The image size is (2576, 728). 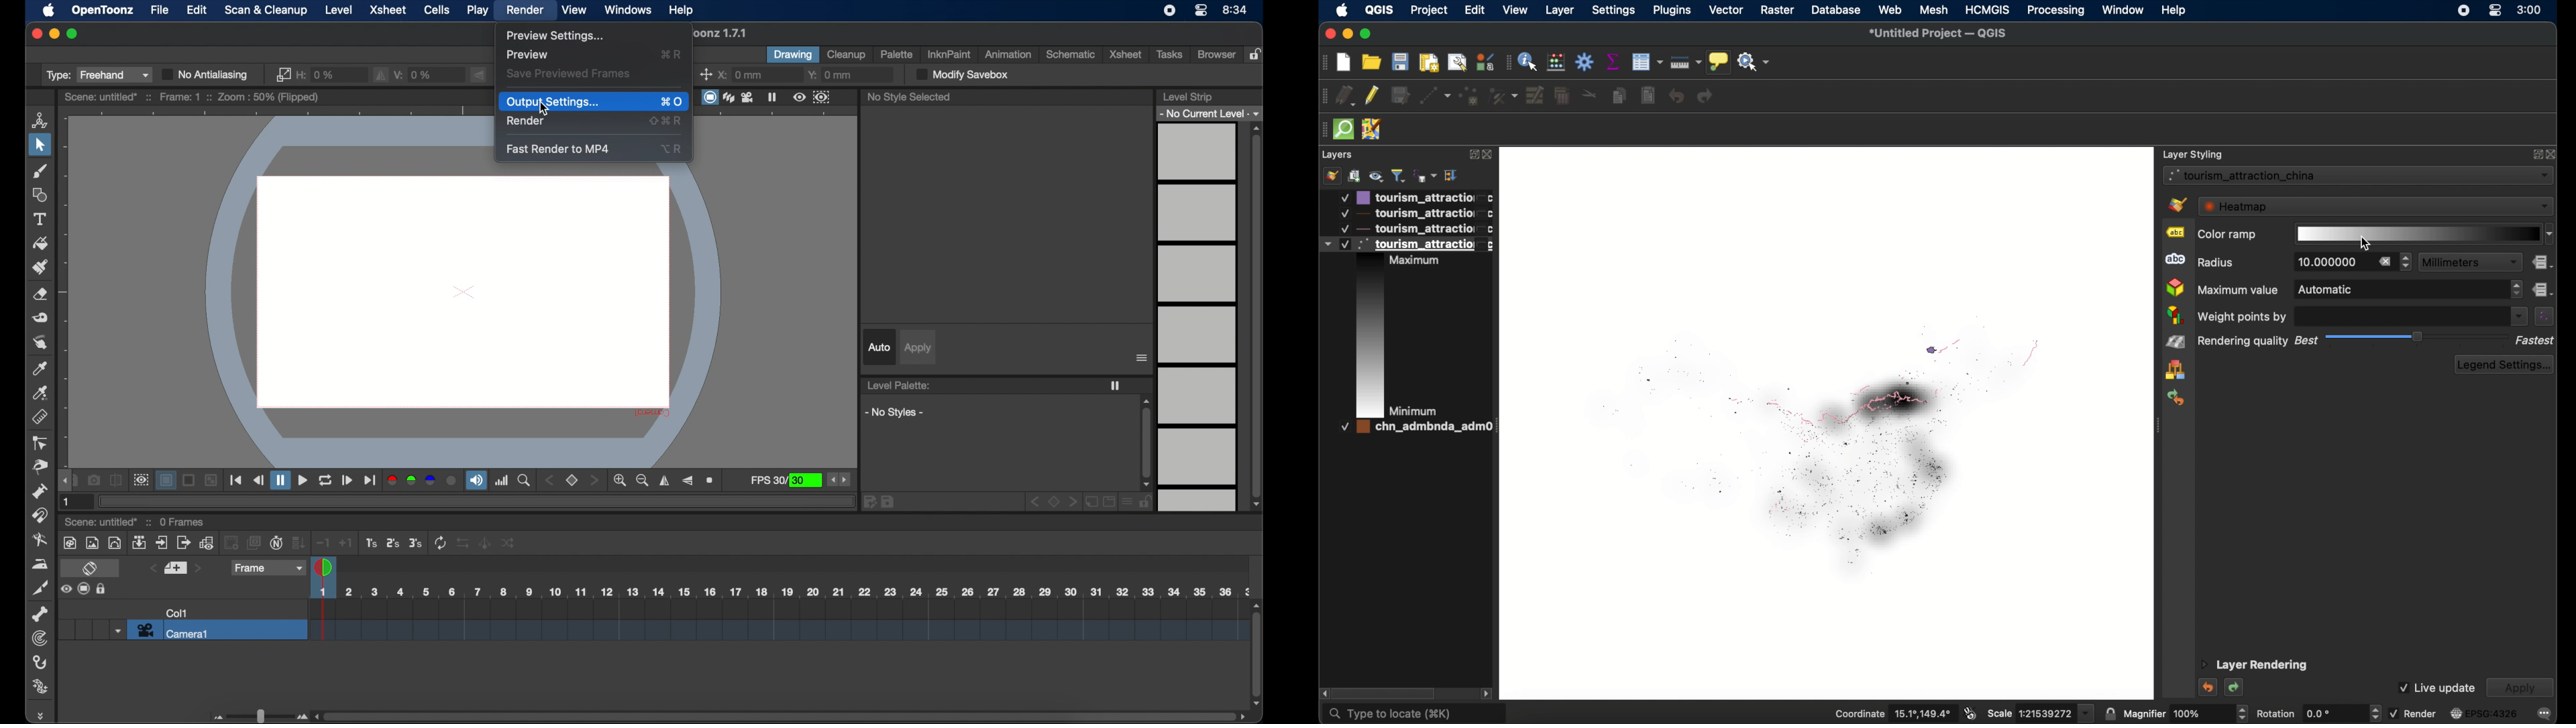 What do you see at coordinates (1216, 54) in the screenshot?
I see `browser` at bounding box center [1216, 54].